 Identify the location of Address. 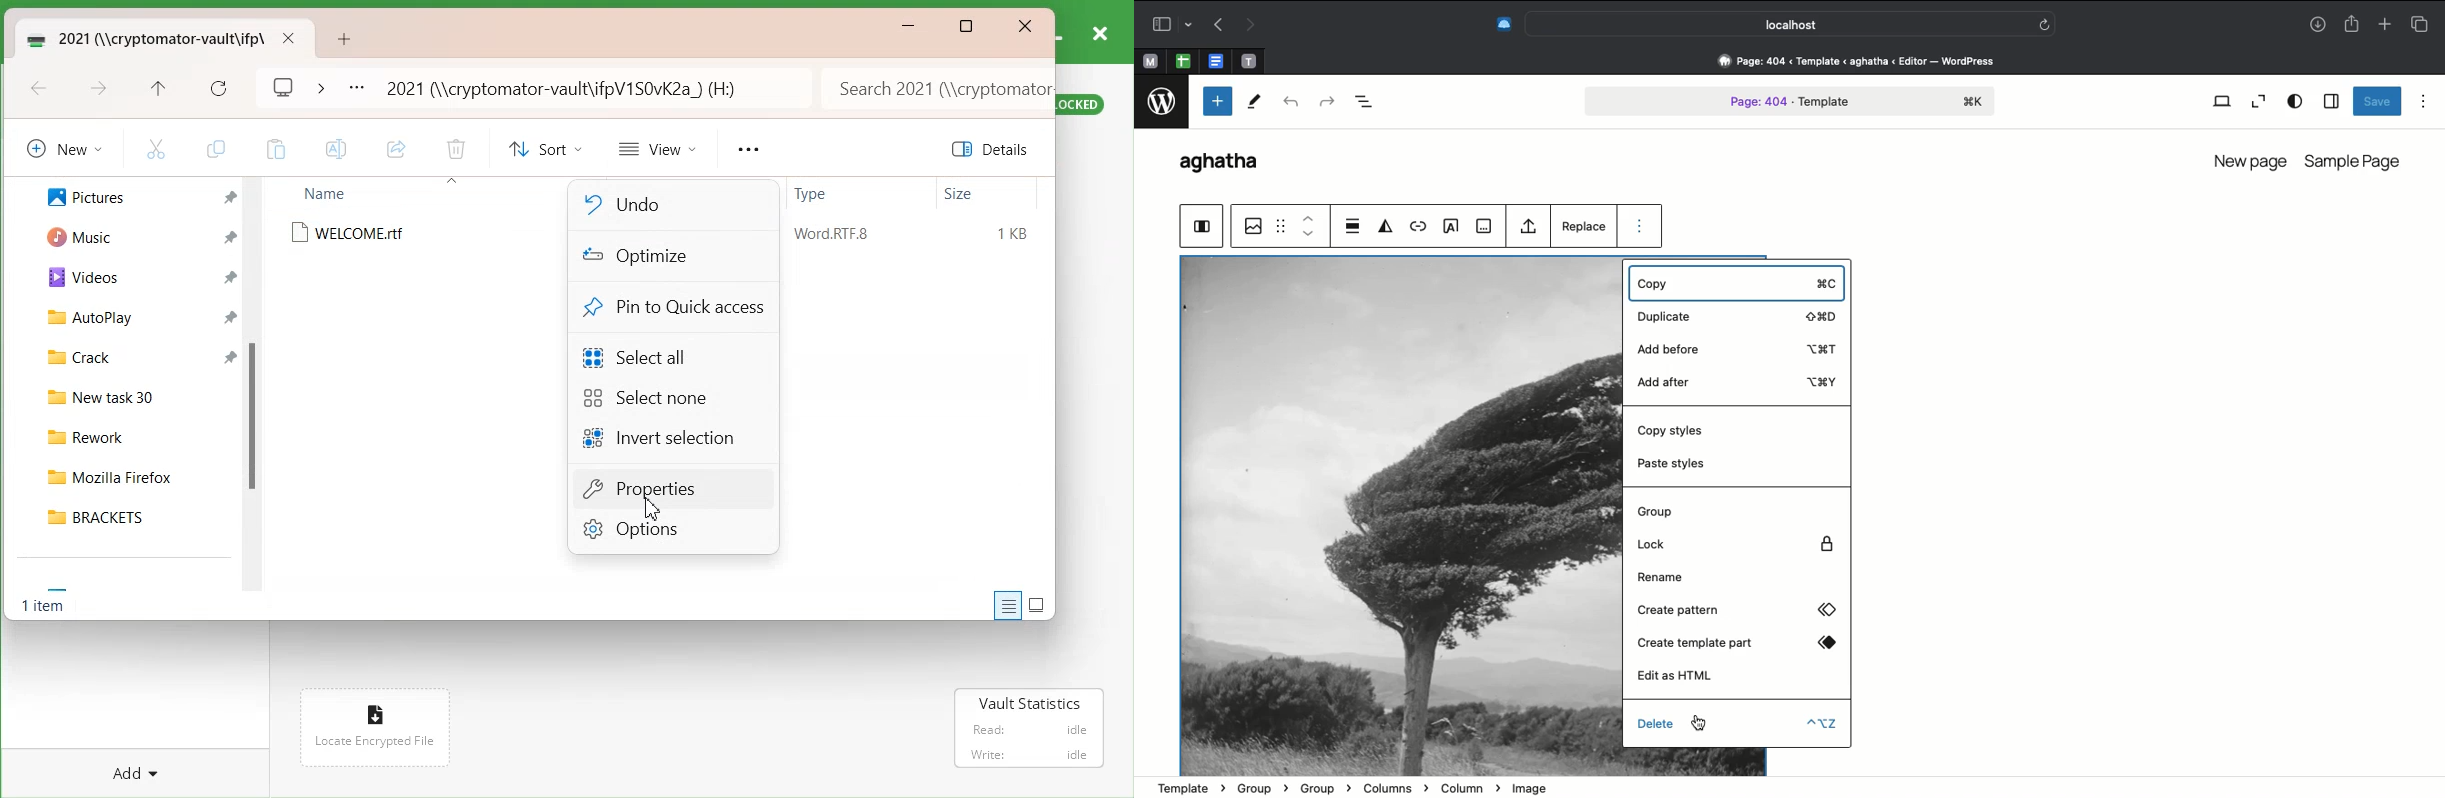
(1847, 61).